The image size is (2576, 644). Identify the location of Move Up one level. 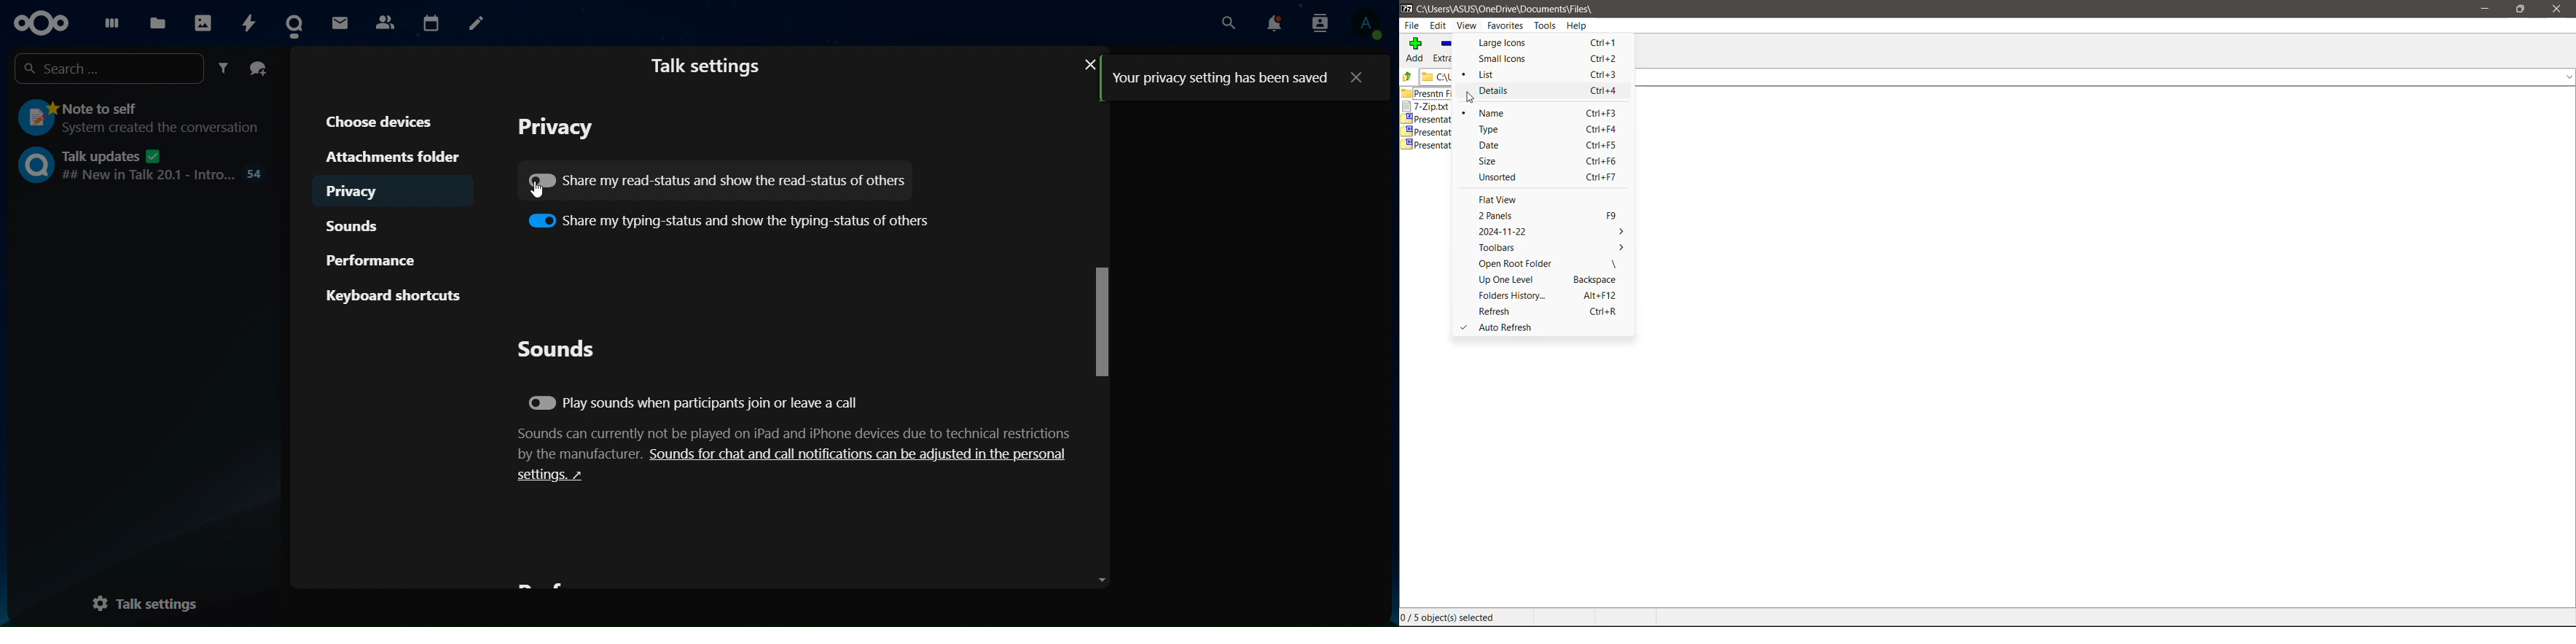
(1408, 76).